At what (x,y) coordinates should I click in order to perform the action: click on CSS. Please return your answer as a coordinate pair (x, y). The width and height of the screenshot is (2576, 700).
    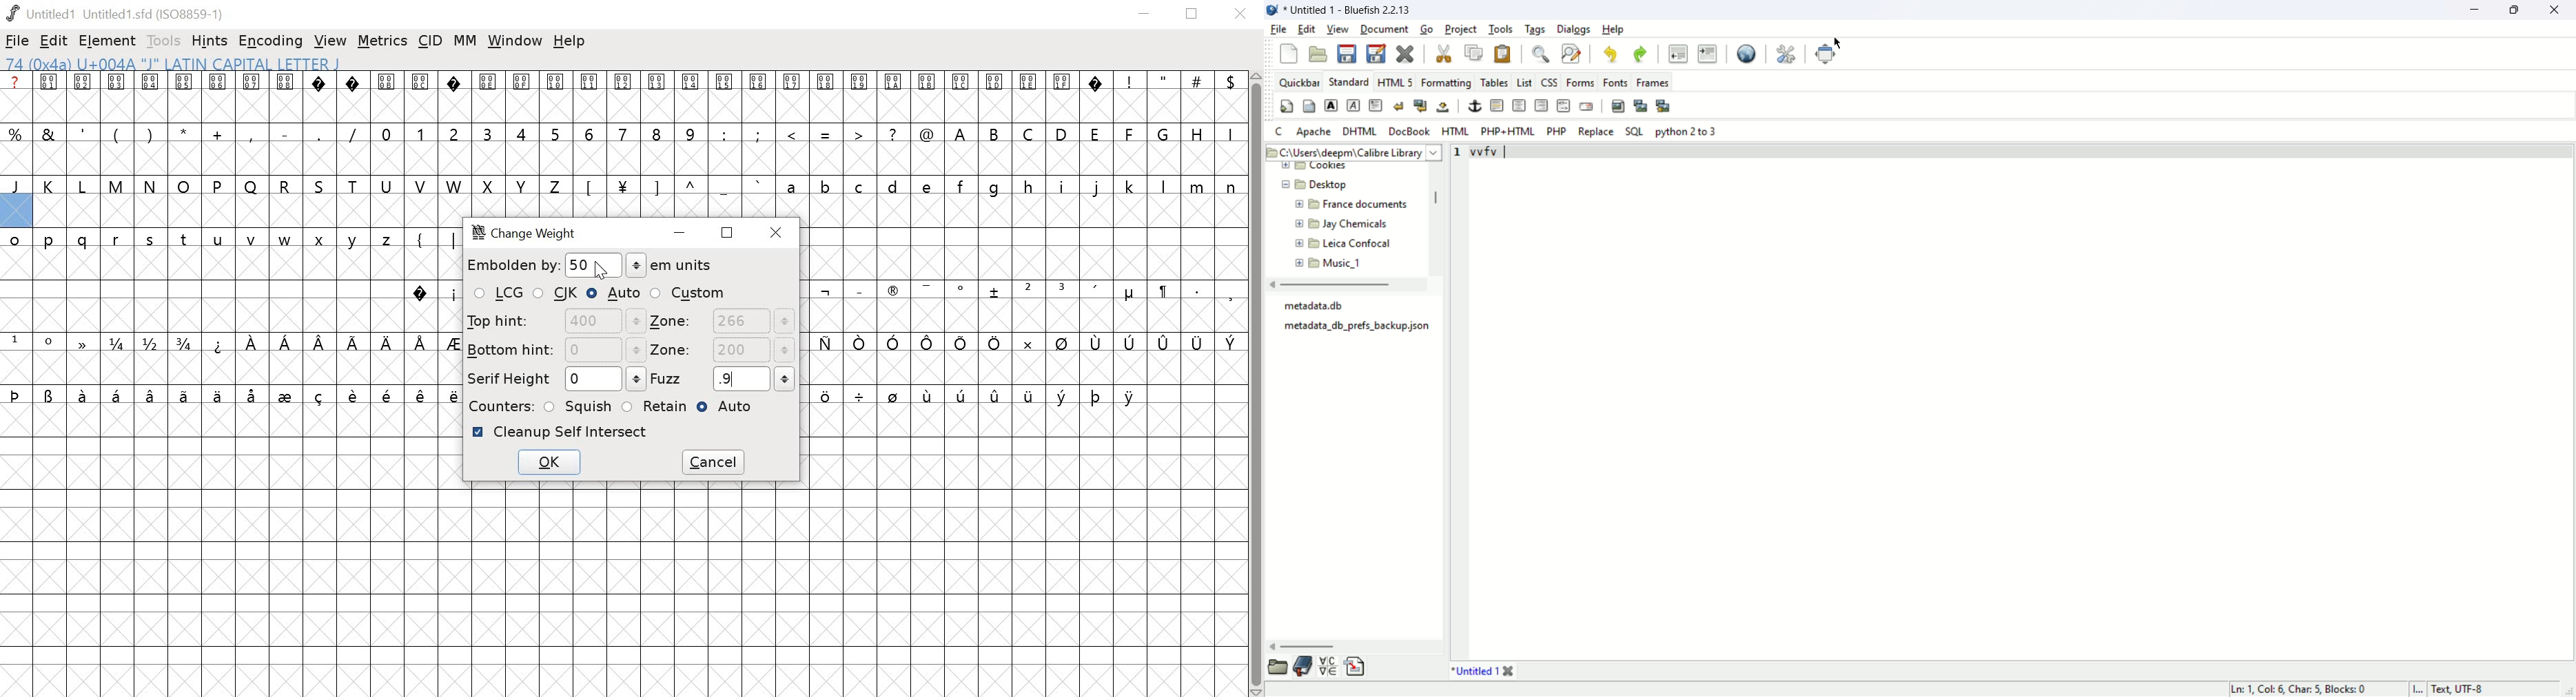
    Looking at the image, I should click on (1550, 81).